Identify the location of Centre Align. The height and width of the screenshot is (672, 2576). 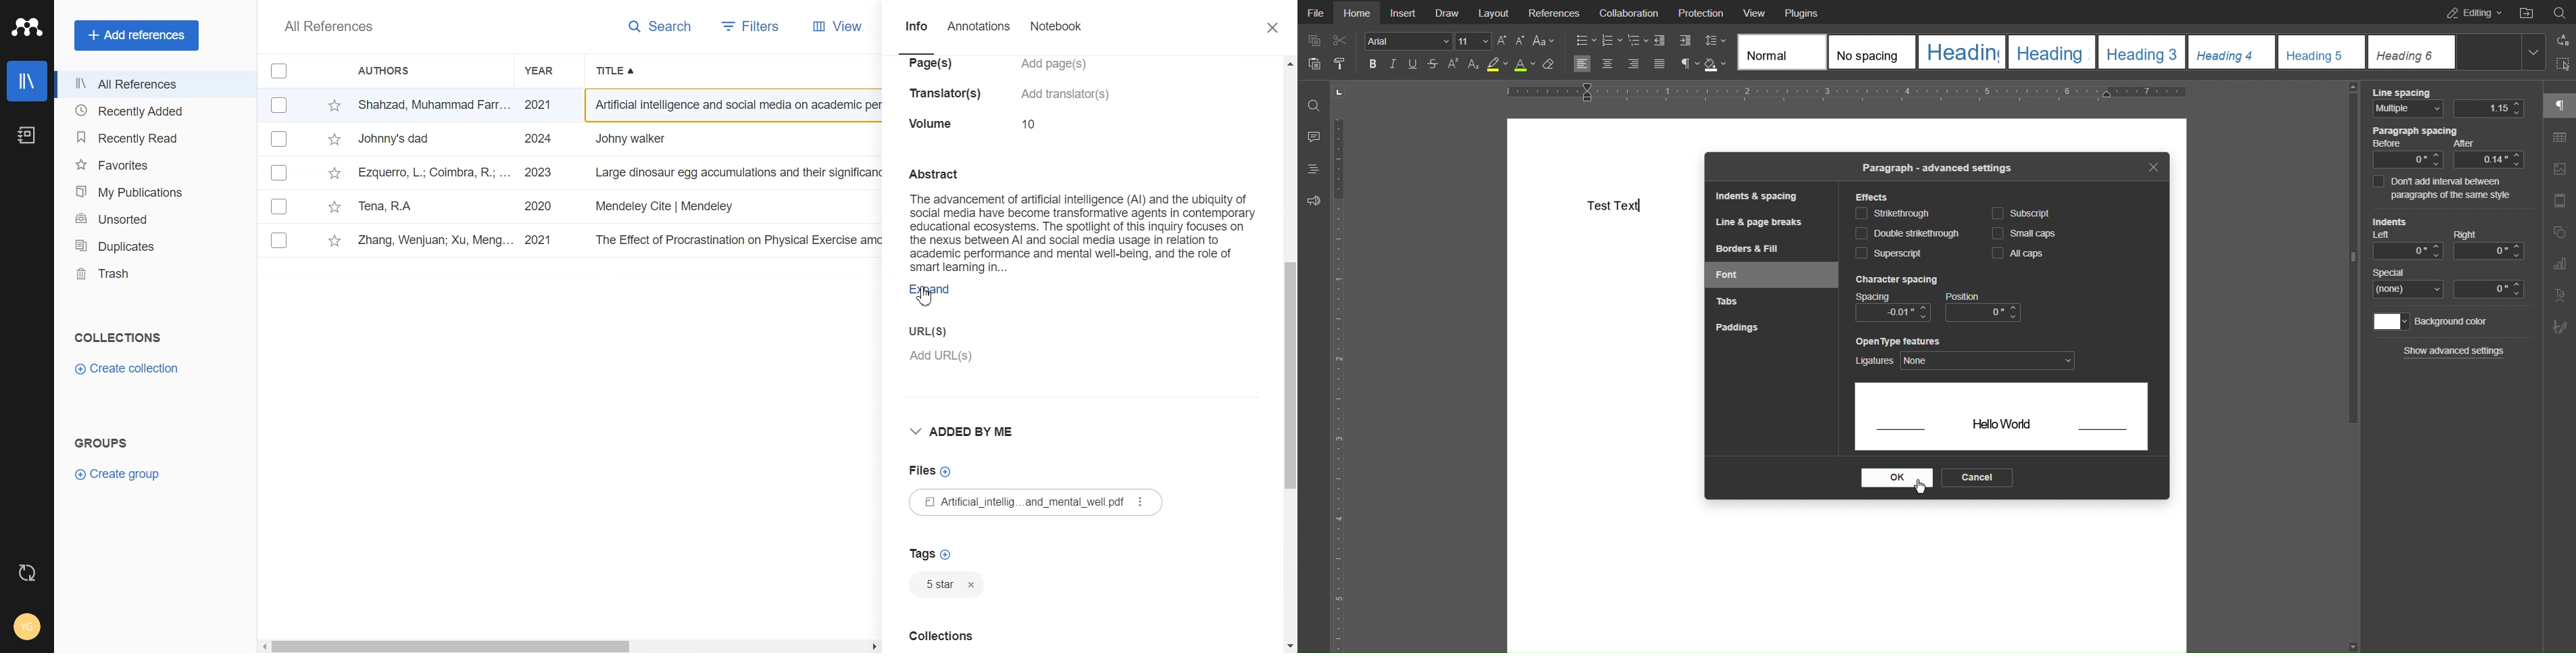
(1609, 65).